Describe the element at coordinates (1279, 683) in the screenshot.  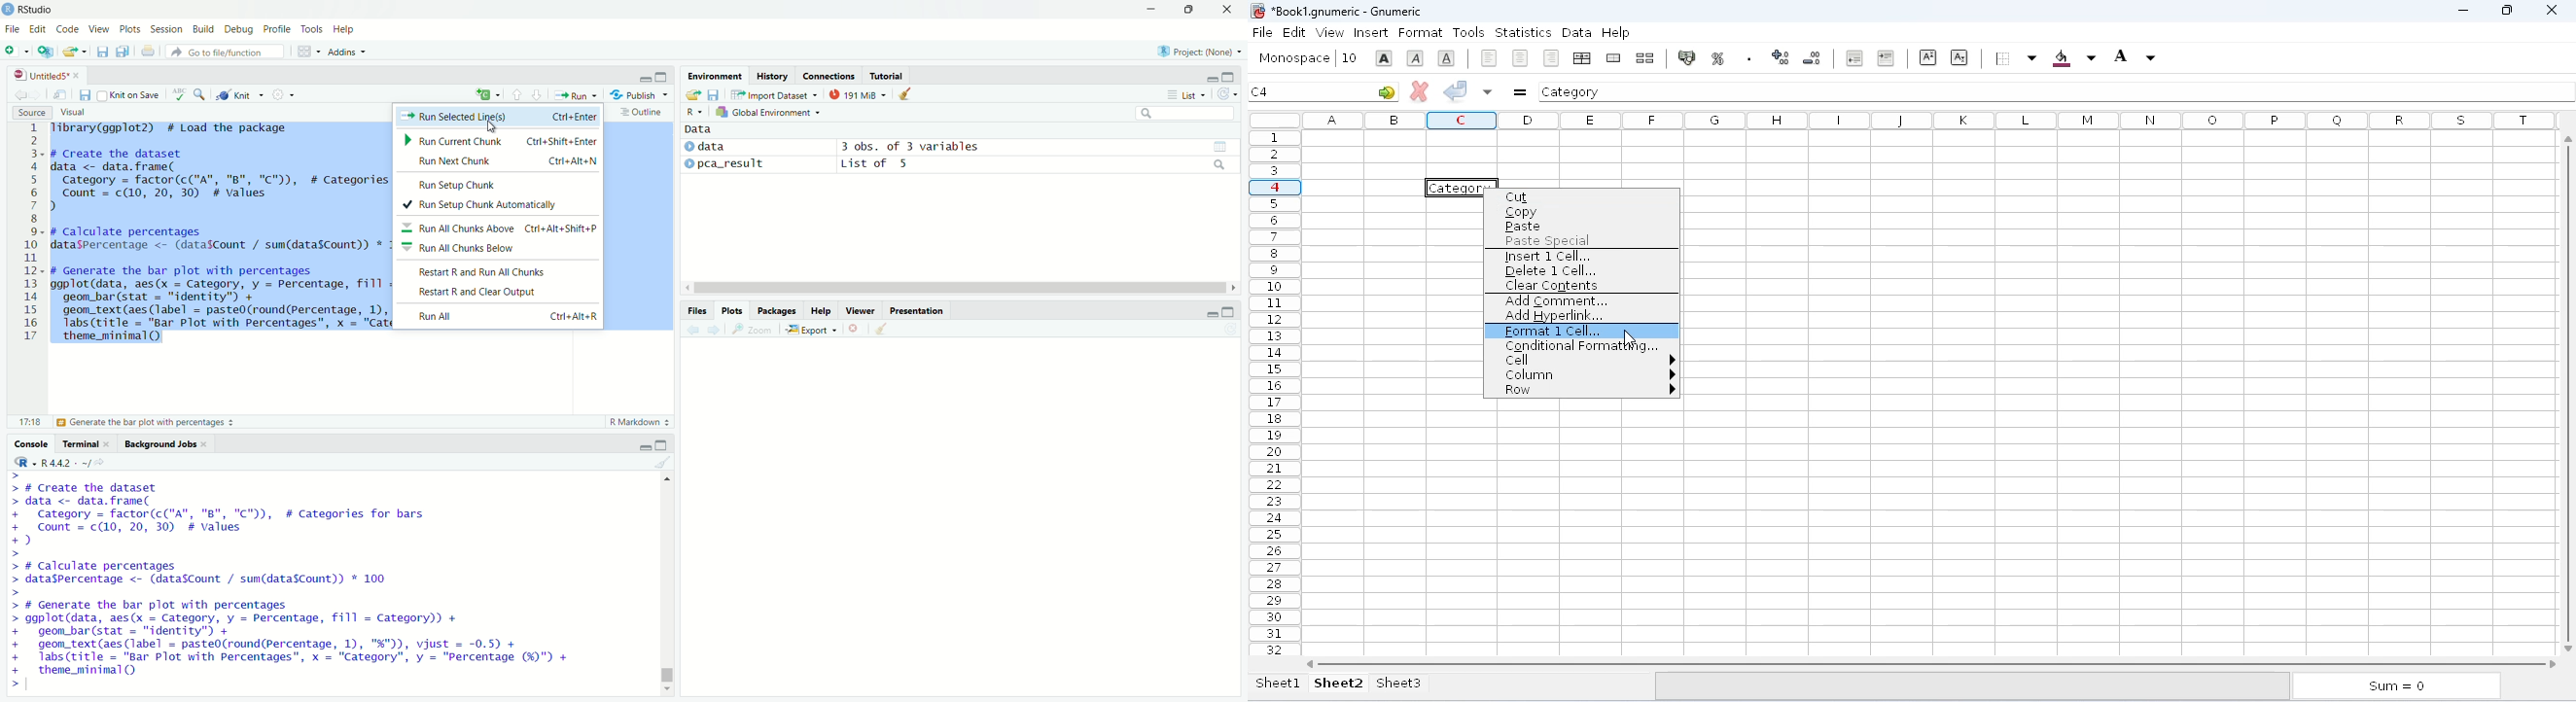
I see `sheet1` at that location.